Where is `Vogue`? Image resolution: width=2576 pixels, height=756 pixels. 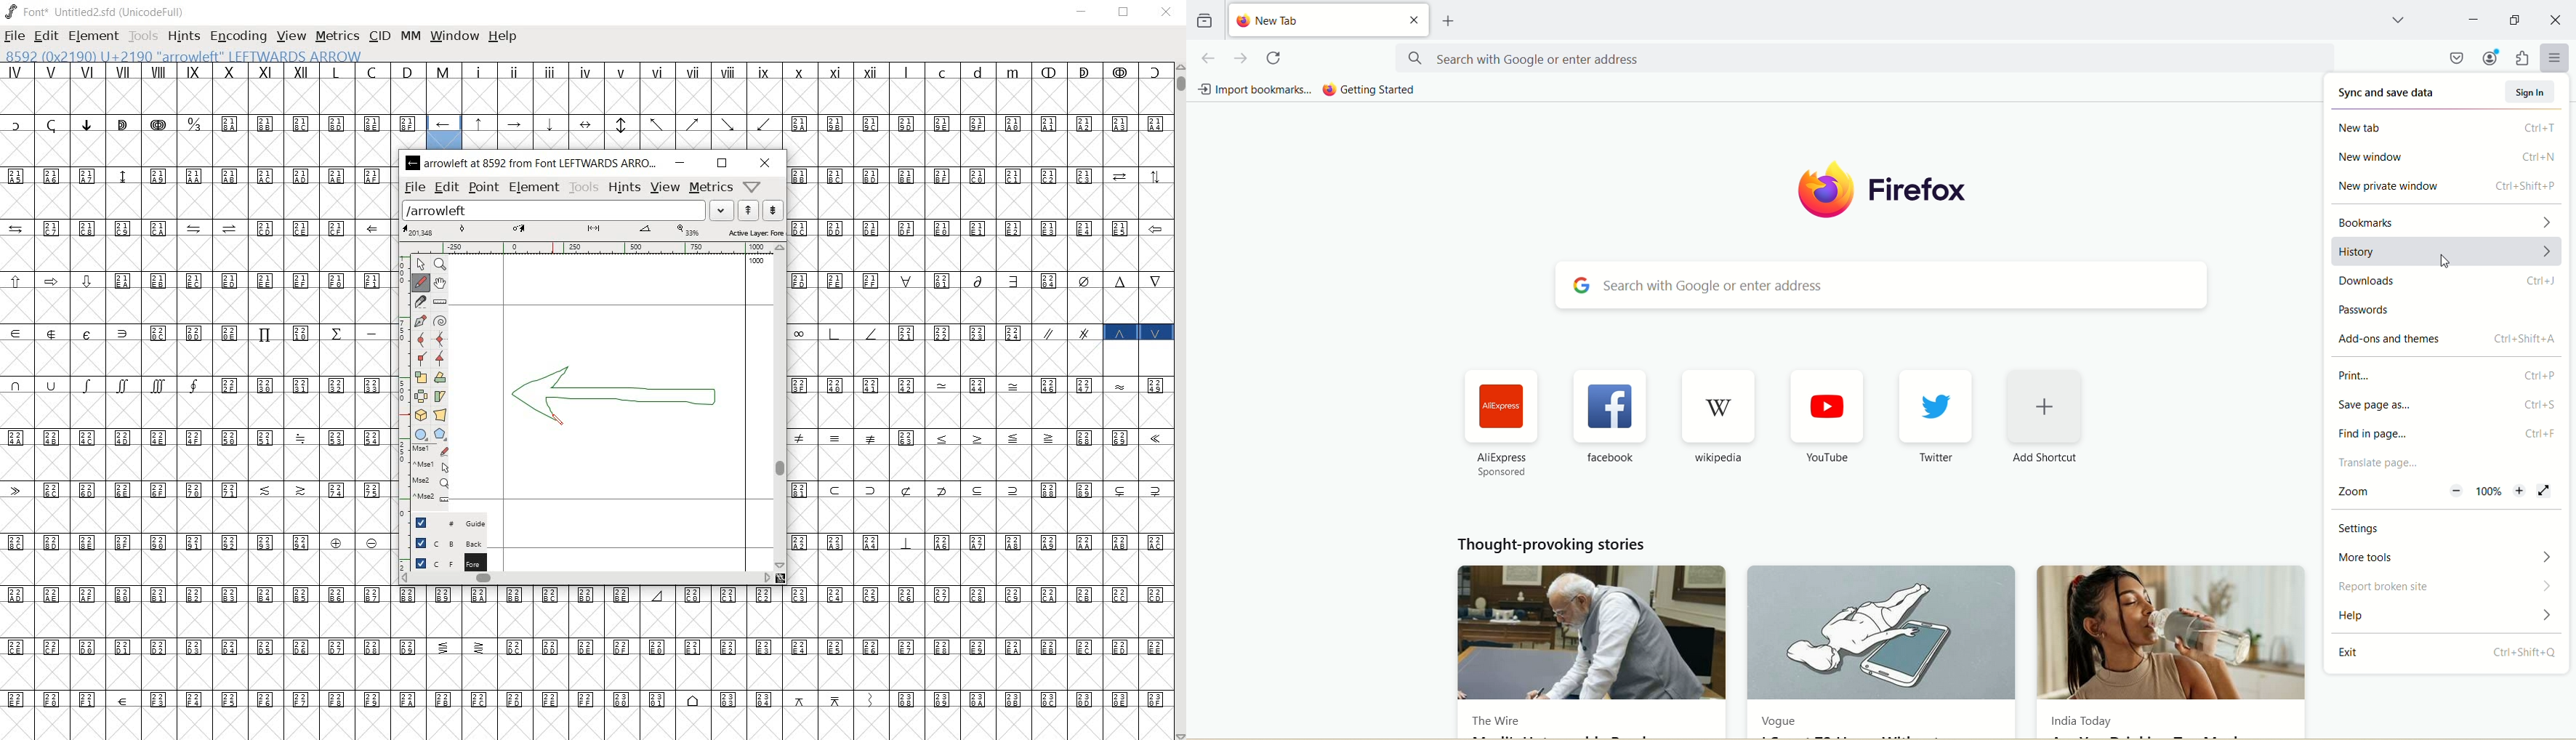 Vogue is located at coordinates (1883, 634).